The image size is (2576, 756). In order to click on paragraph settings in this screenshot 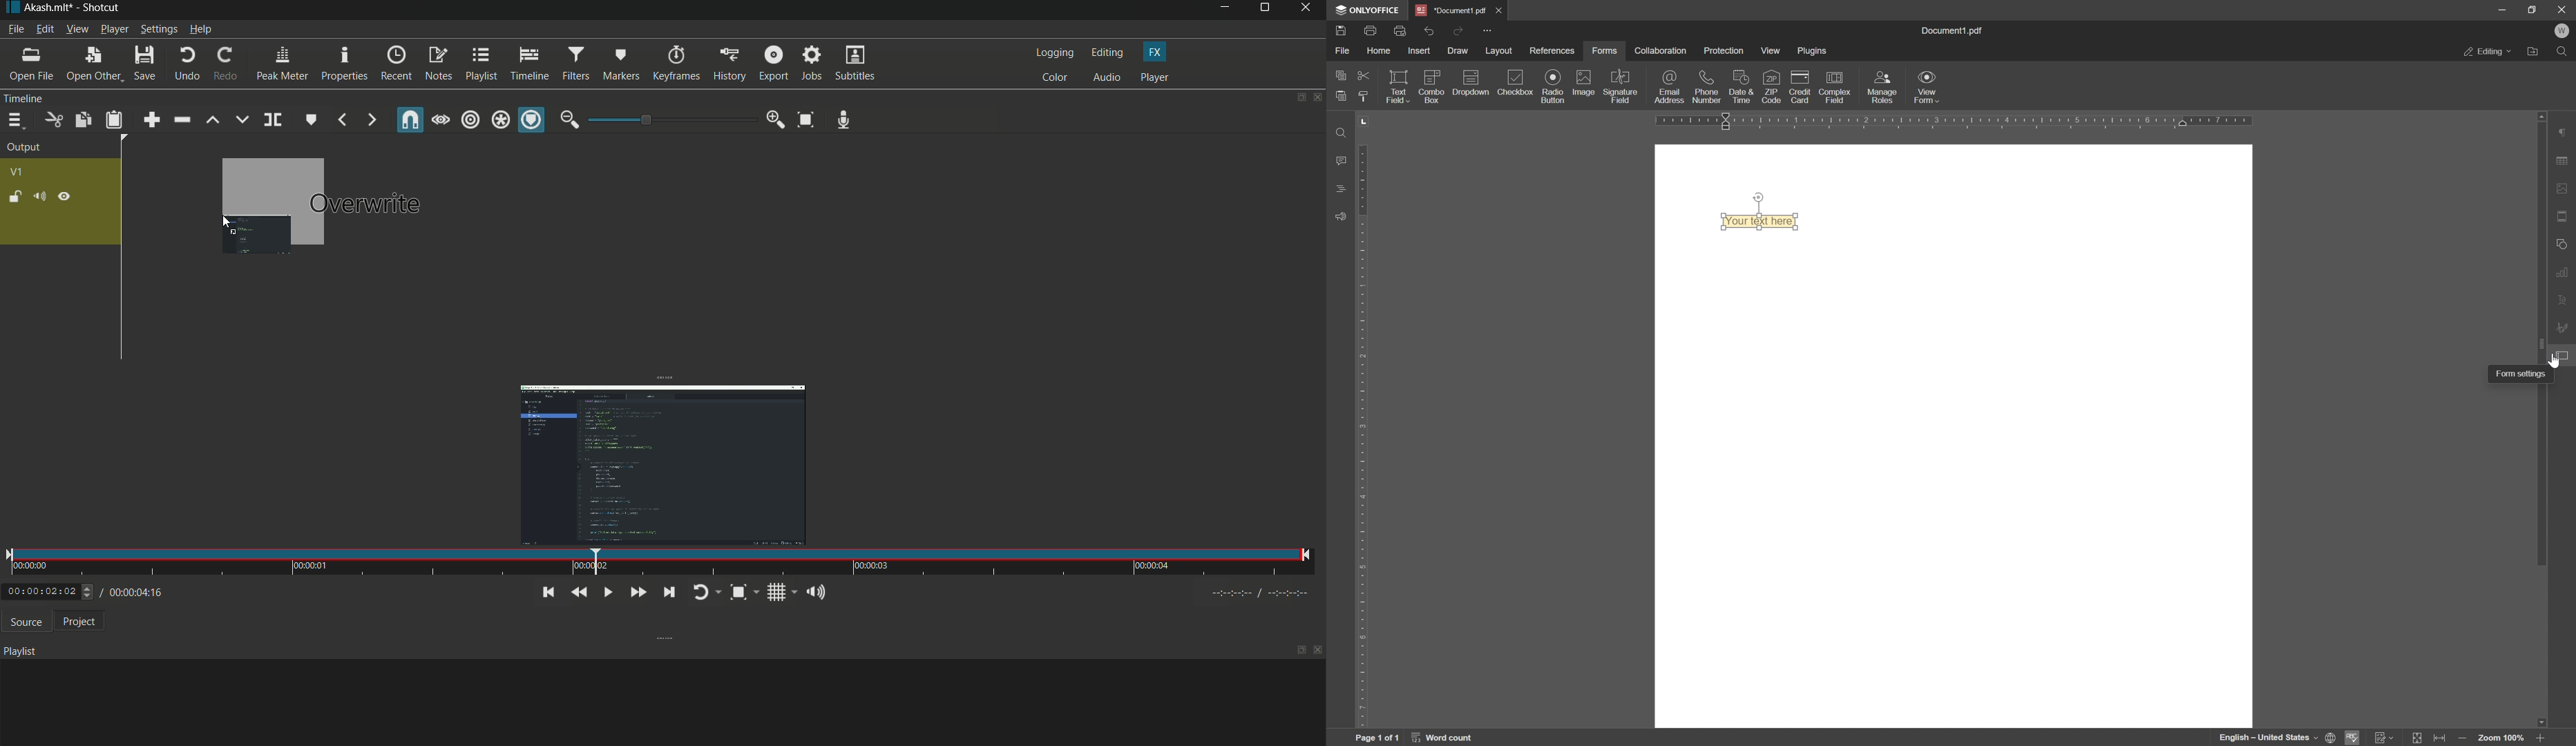, I will do `click(2564, 132)`.